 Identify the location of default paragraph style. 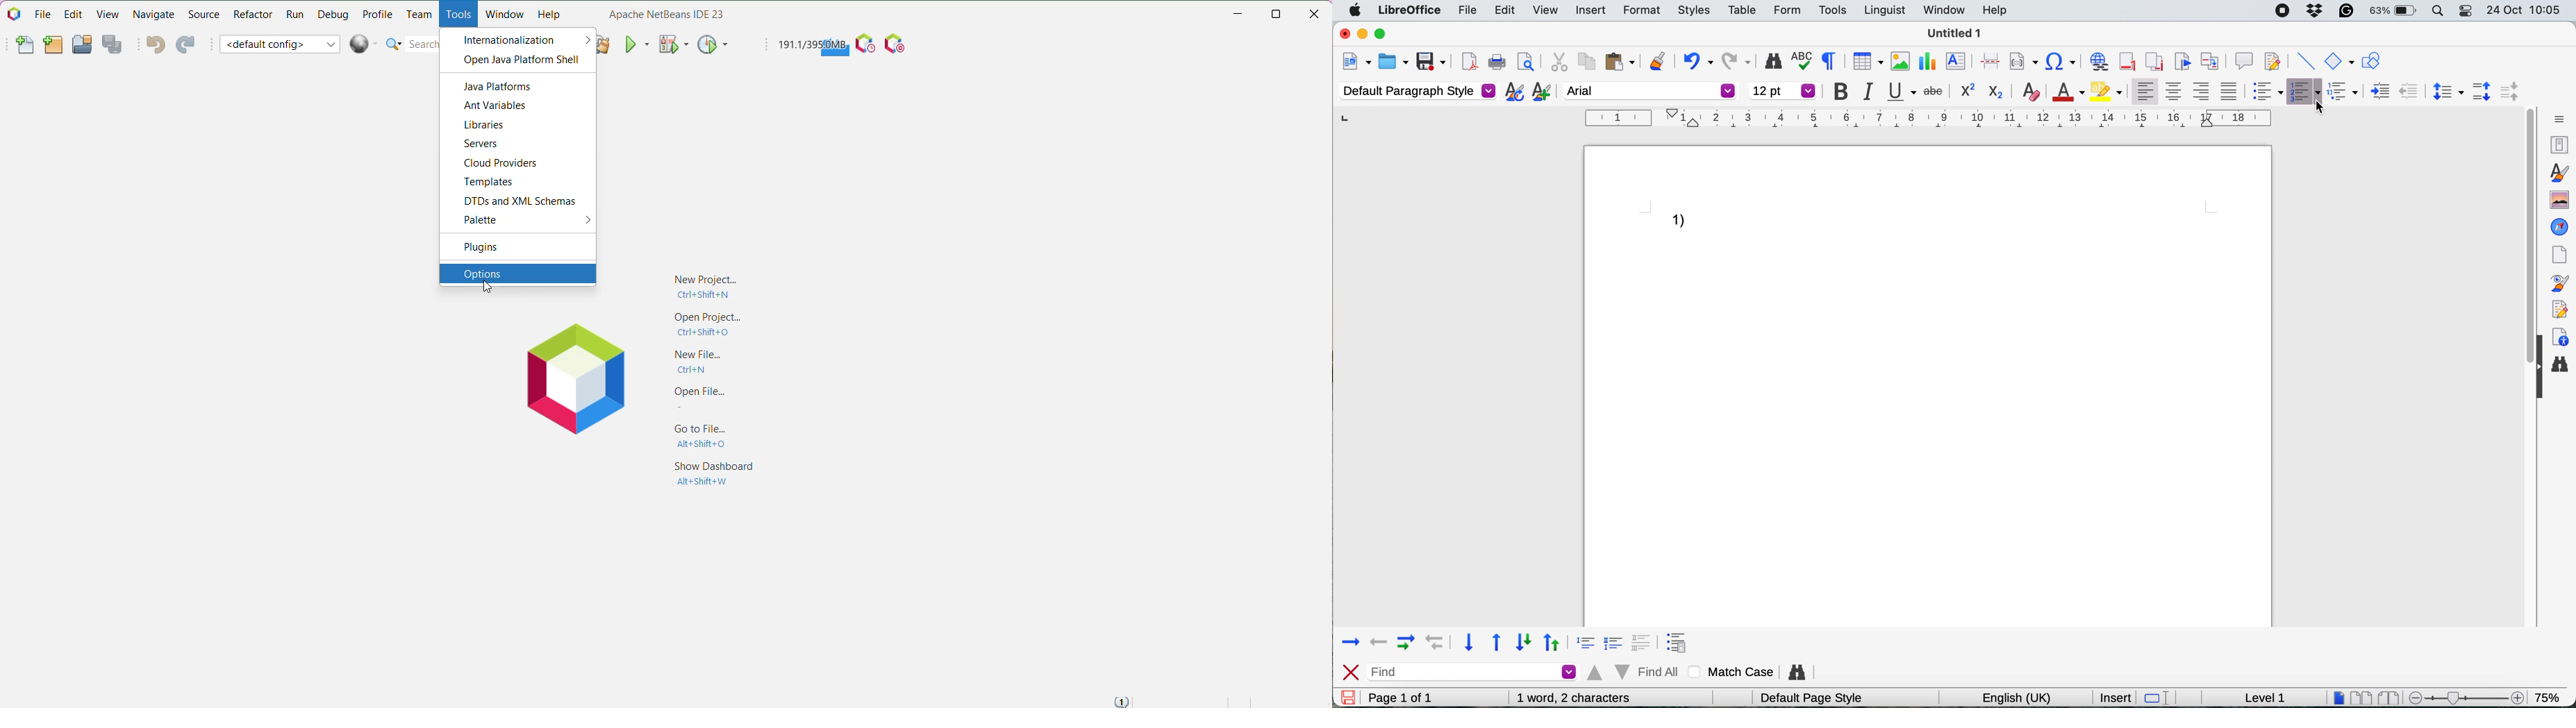
(1417, 91).